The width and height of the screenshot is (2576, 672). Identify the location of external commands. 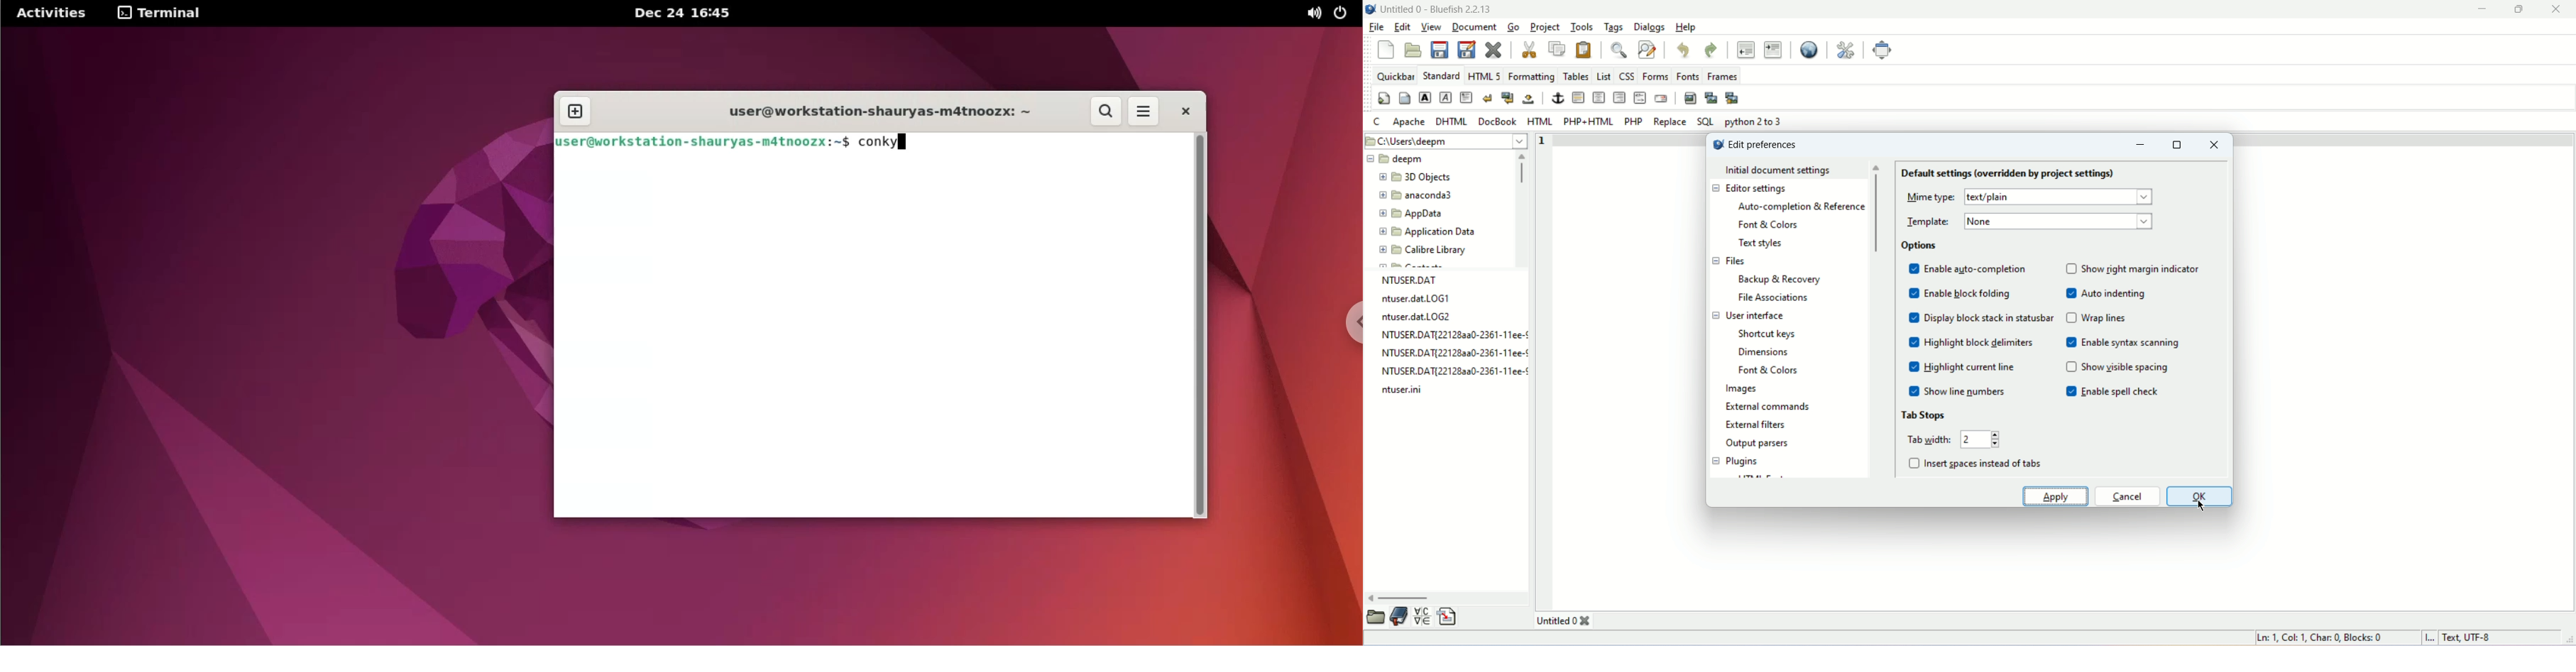
(1766, 408).